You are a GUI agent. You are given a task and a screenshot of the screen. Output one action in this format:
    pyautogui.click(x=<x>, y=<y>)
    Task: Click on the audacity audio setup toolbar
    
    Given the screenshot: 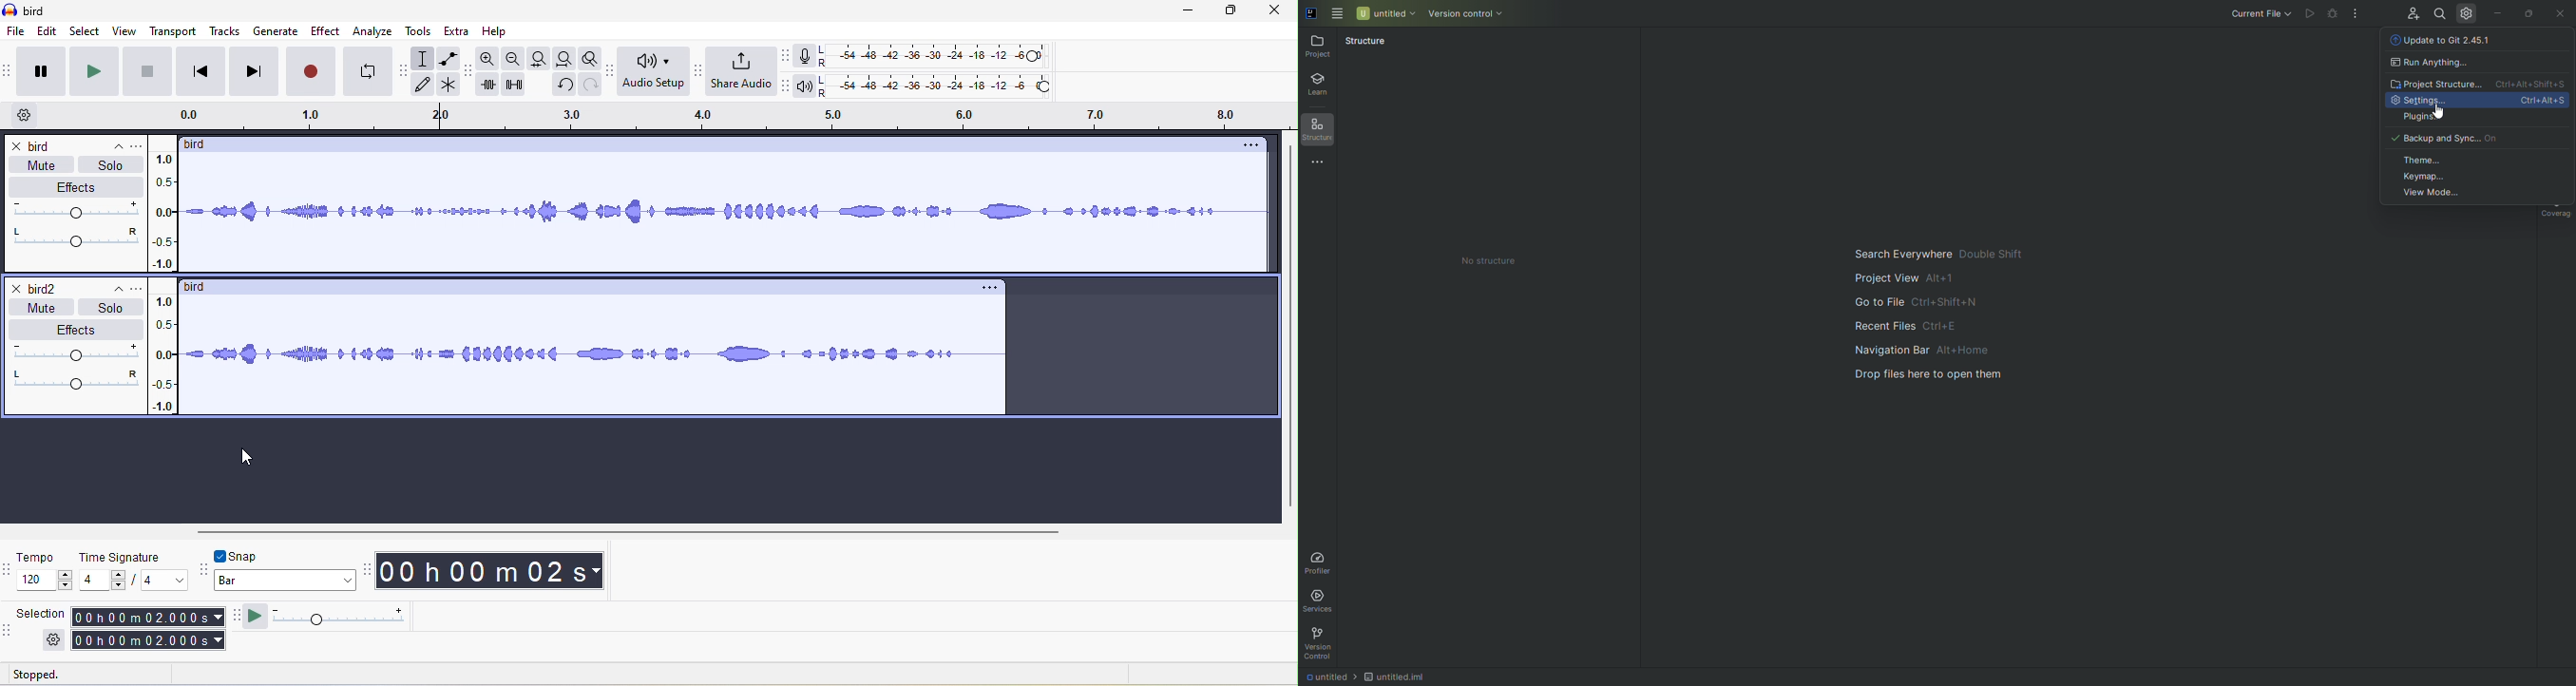 What is the action you would take?
    pyautogui.click(x=610, y=69)
    